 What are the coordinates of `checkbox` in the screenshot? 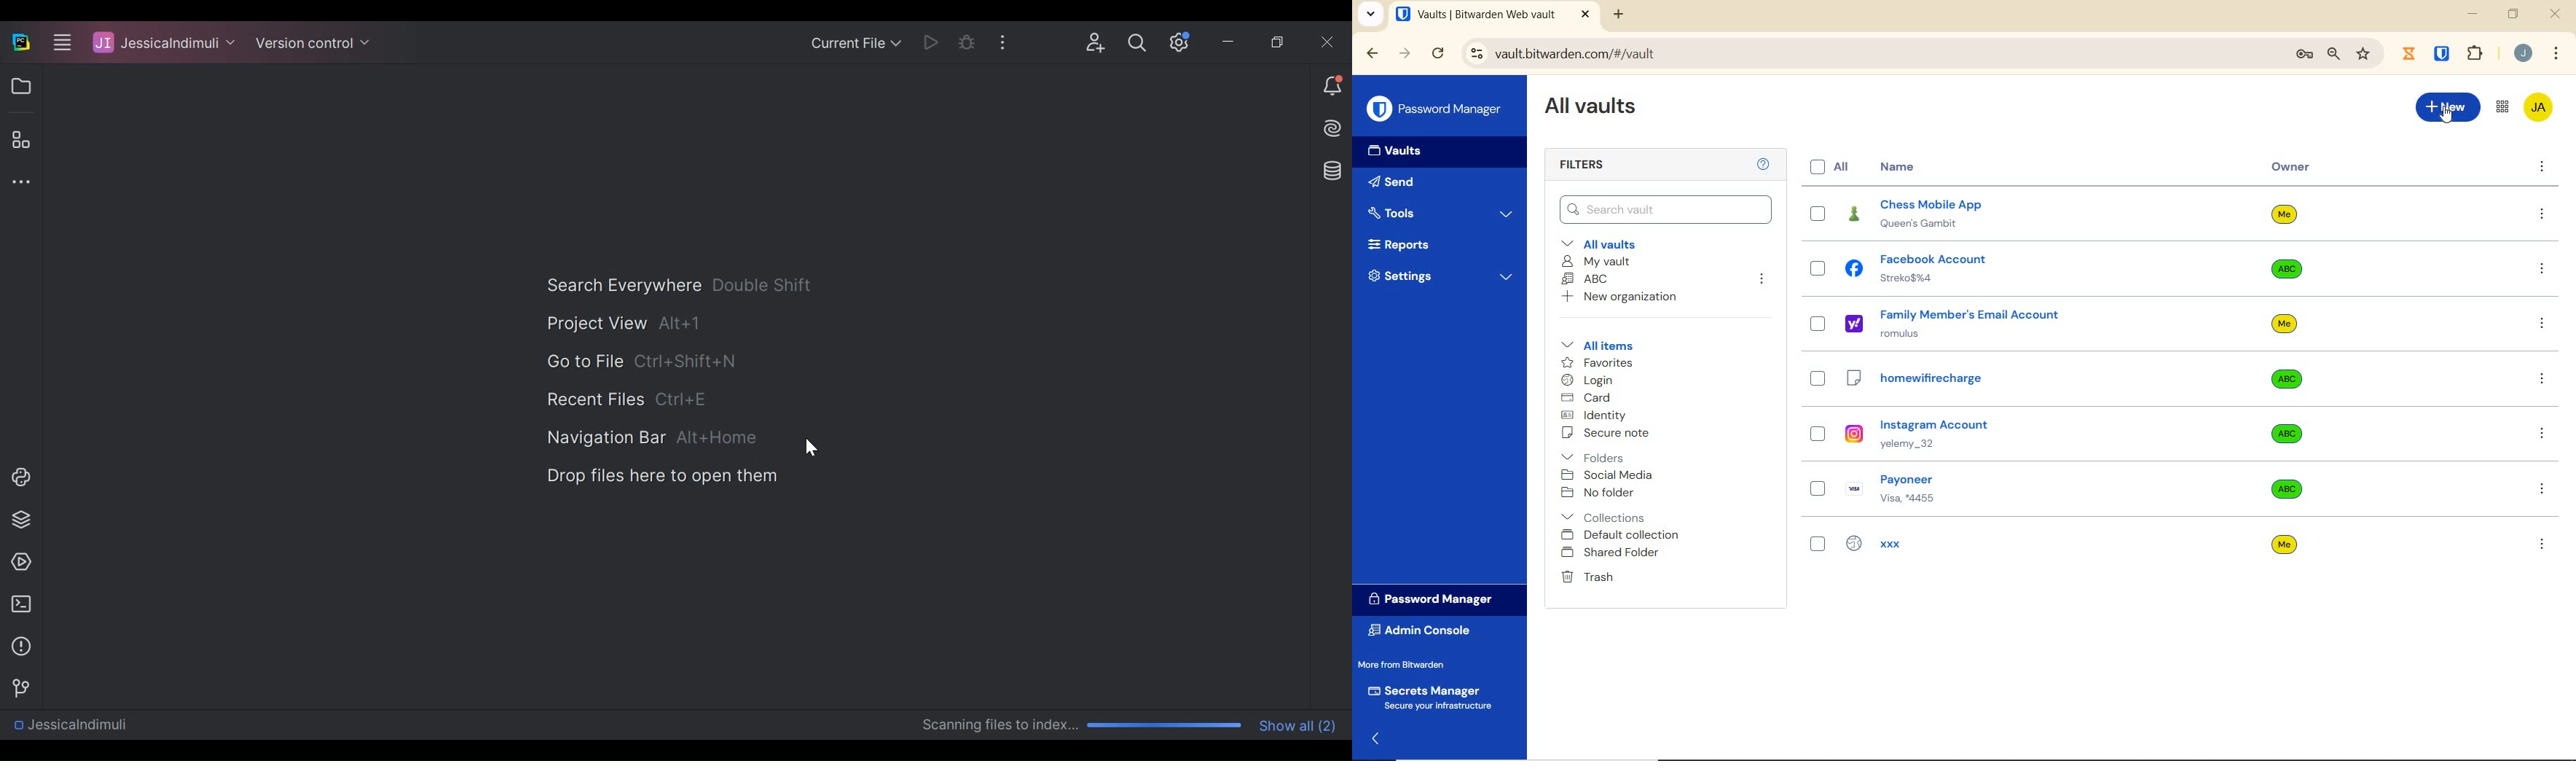 It's located at (1816, 546).